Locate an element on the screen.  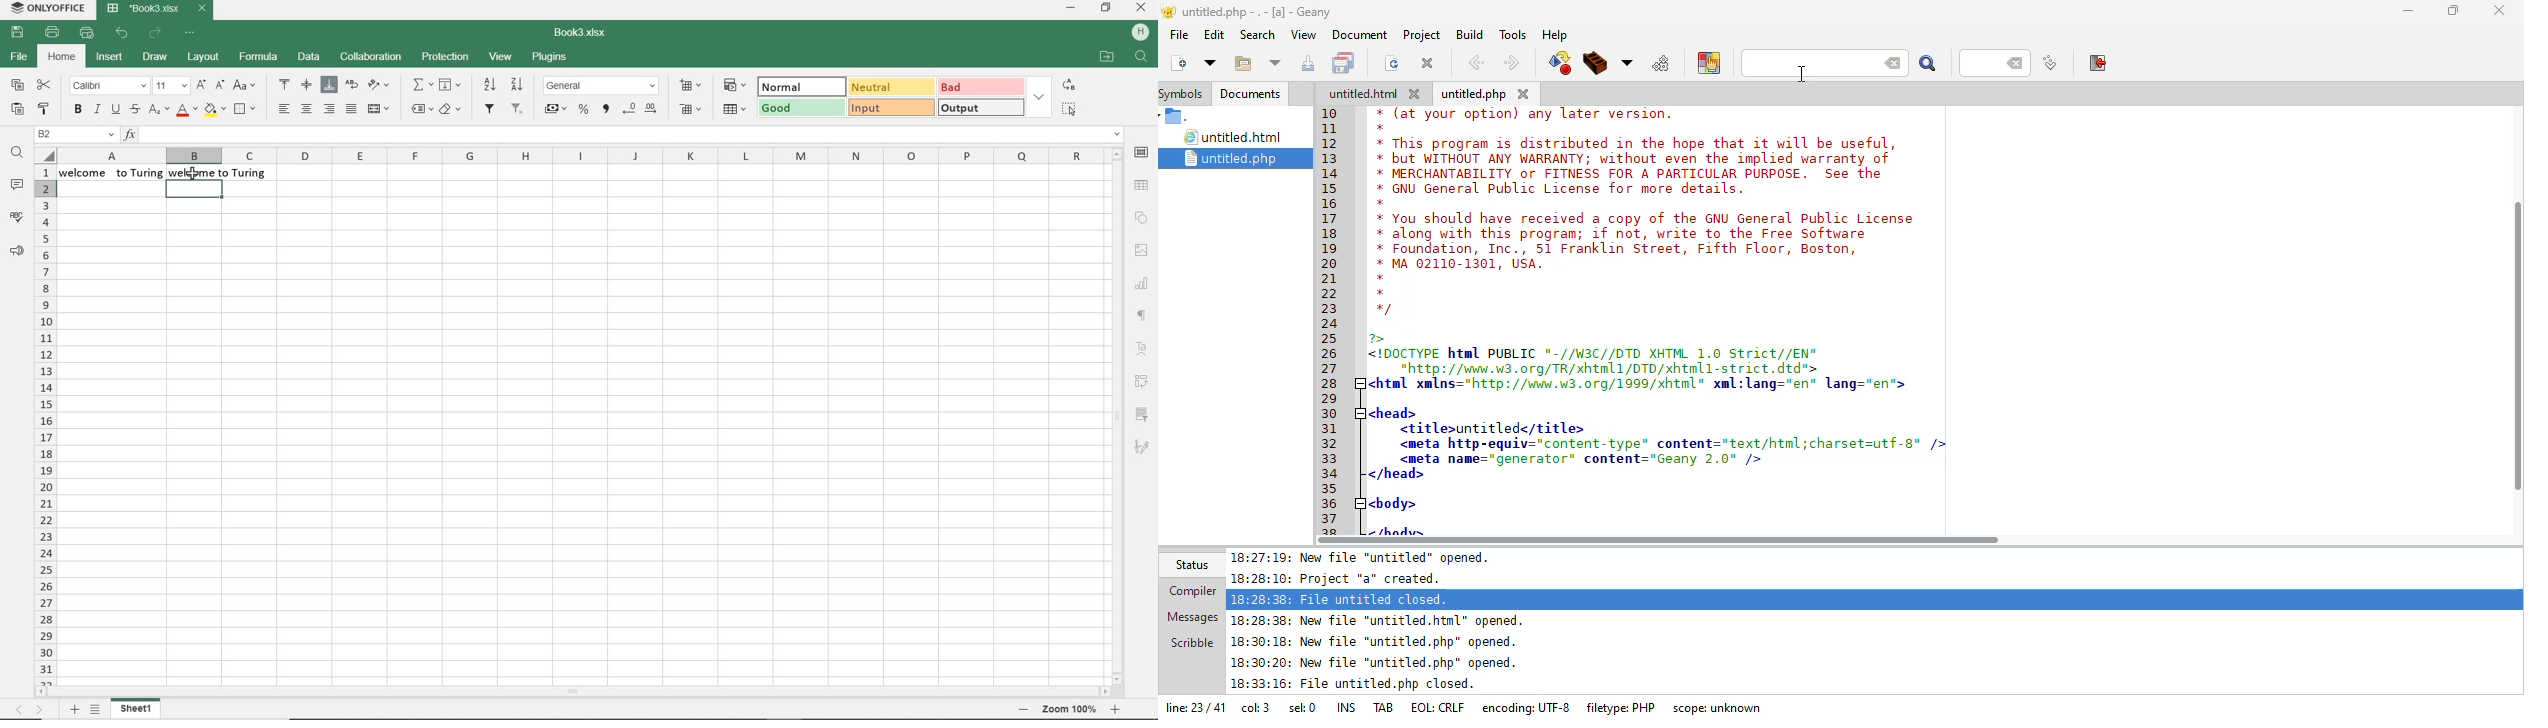
slicer is located at coordinates (1143, 413).